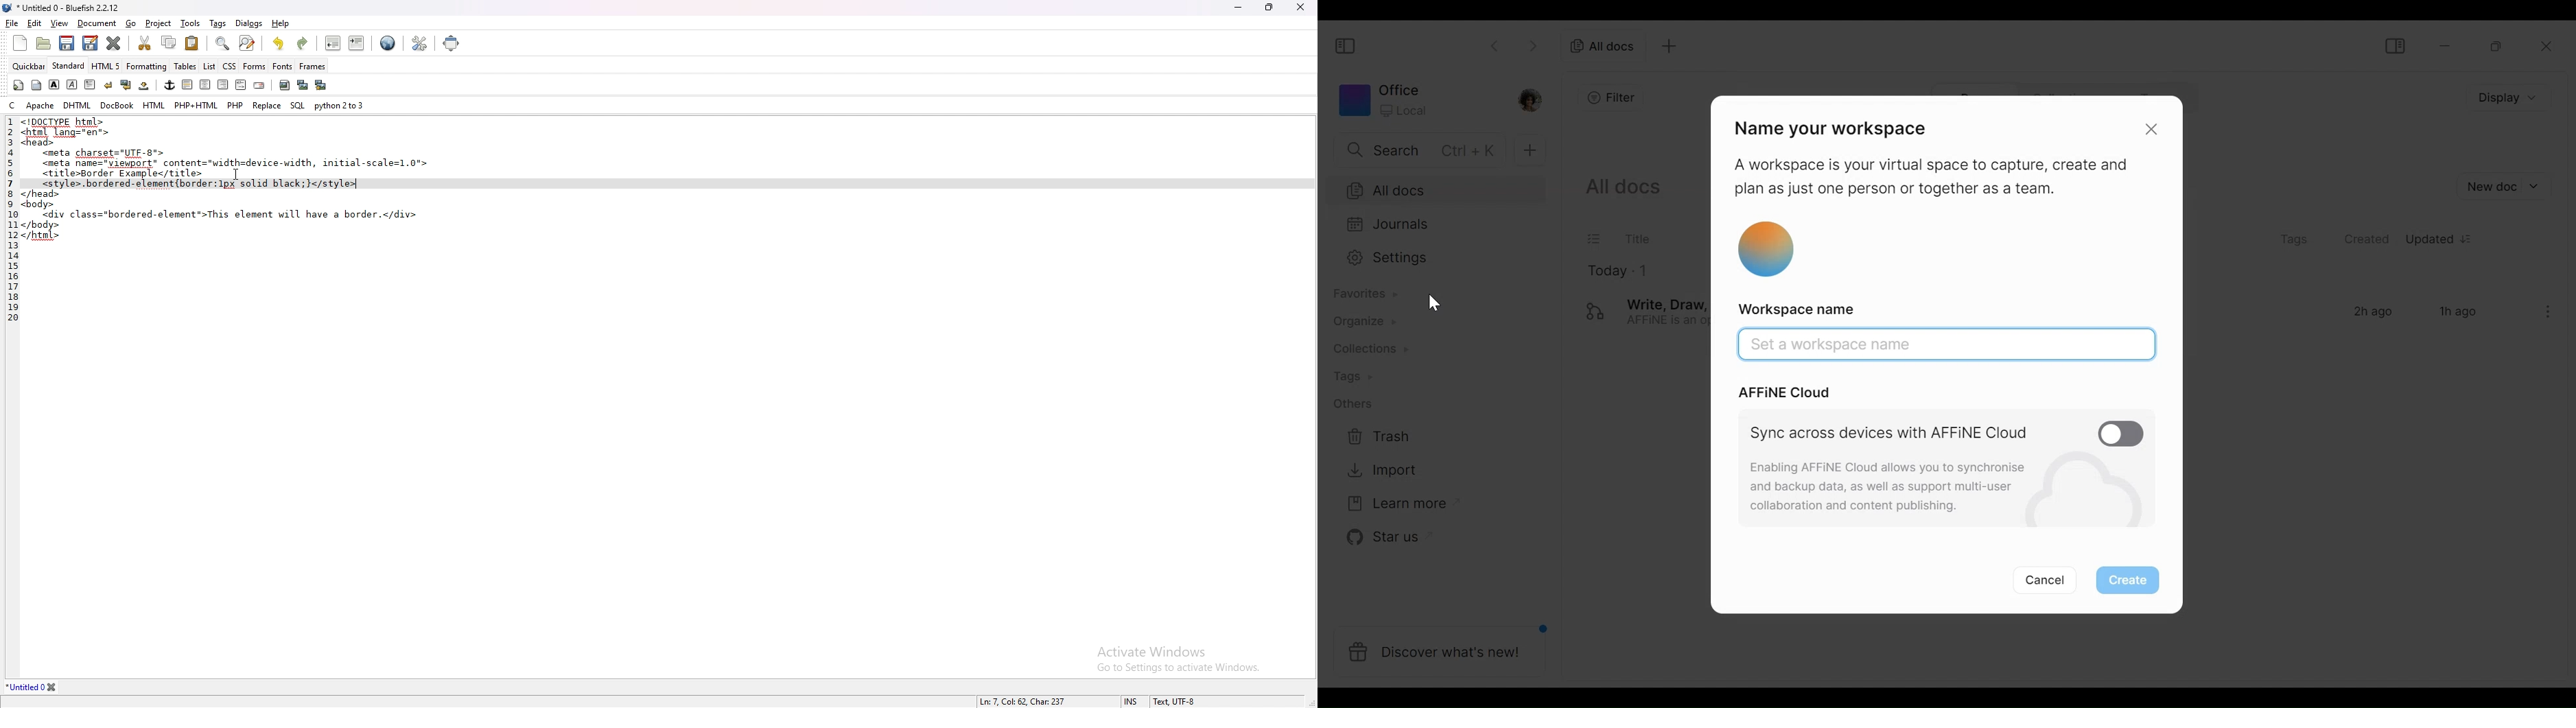  Describe the element at coordinates (209, 67) in the screenshot. I see `list` at that location.